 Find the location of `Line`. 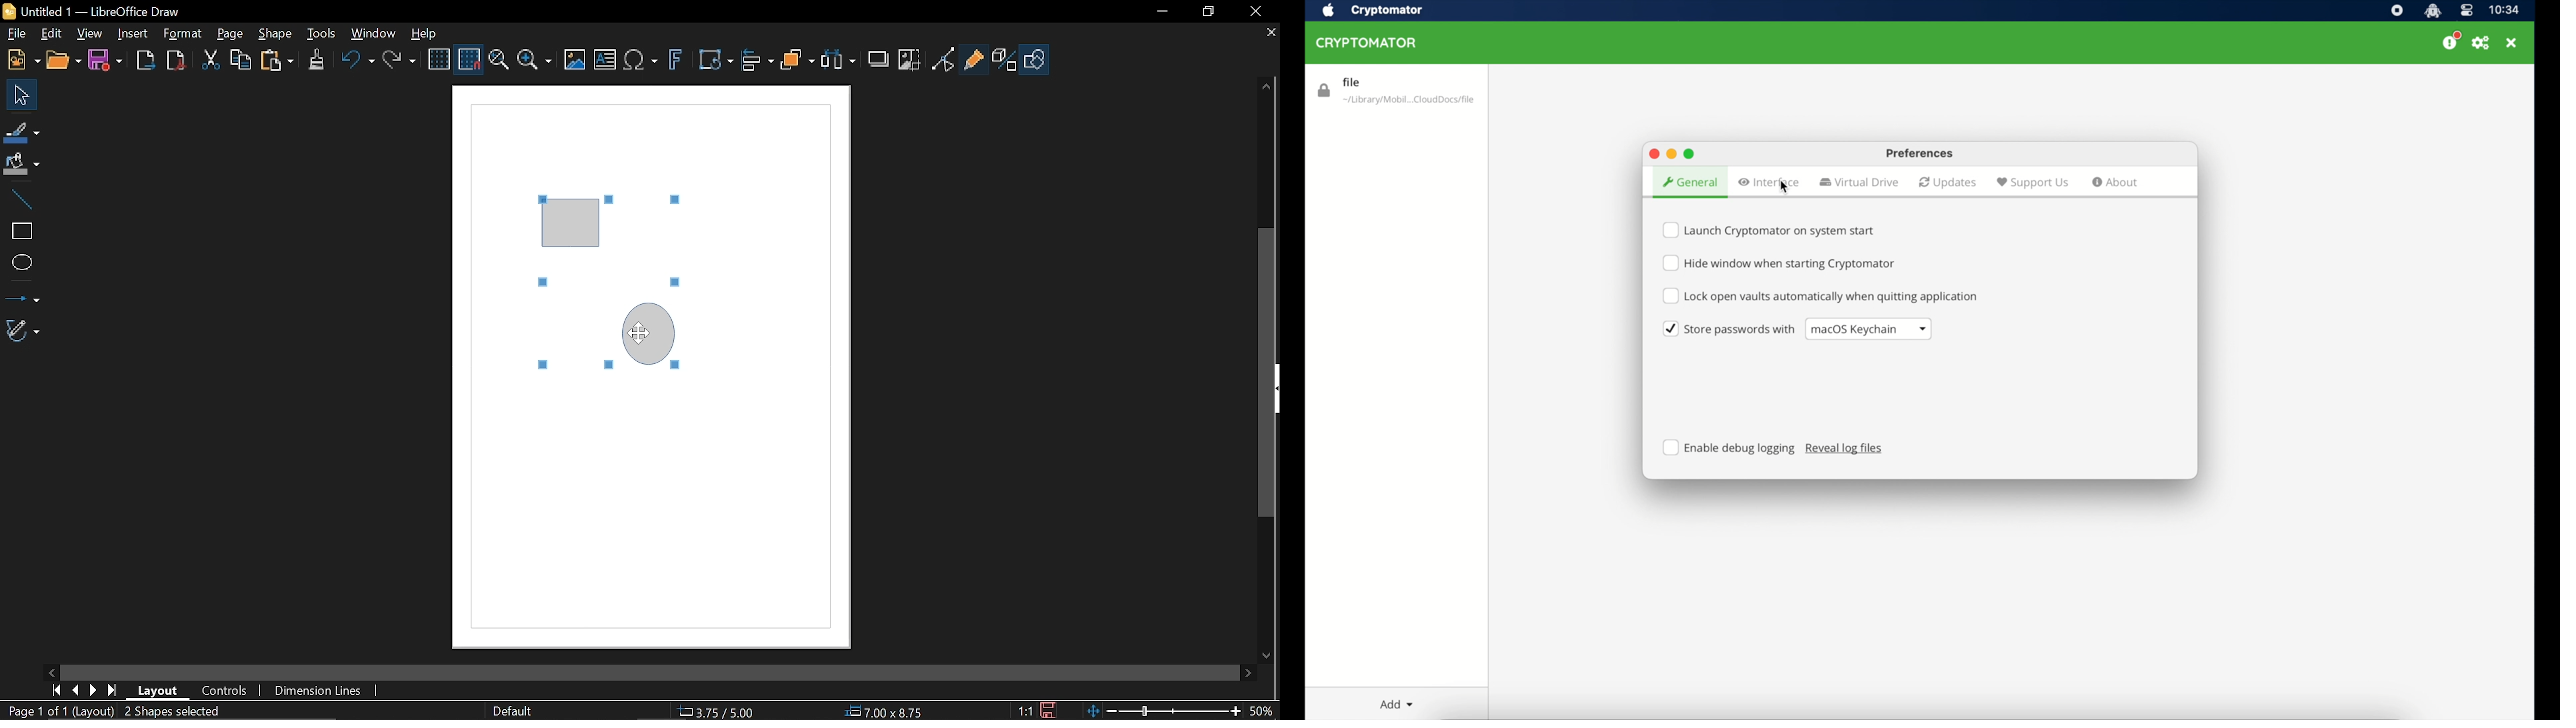

Line is located at coordinates (21, 197).